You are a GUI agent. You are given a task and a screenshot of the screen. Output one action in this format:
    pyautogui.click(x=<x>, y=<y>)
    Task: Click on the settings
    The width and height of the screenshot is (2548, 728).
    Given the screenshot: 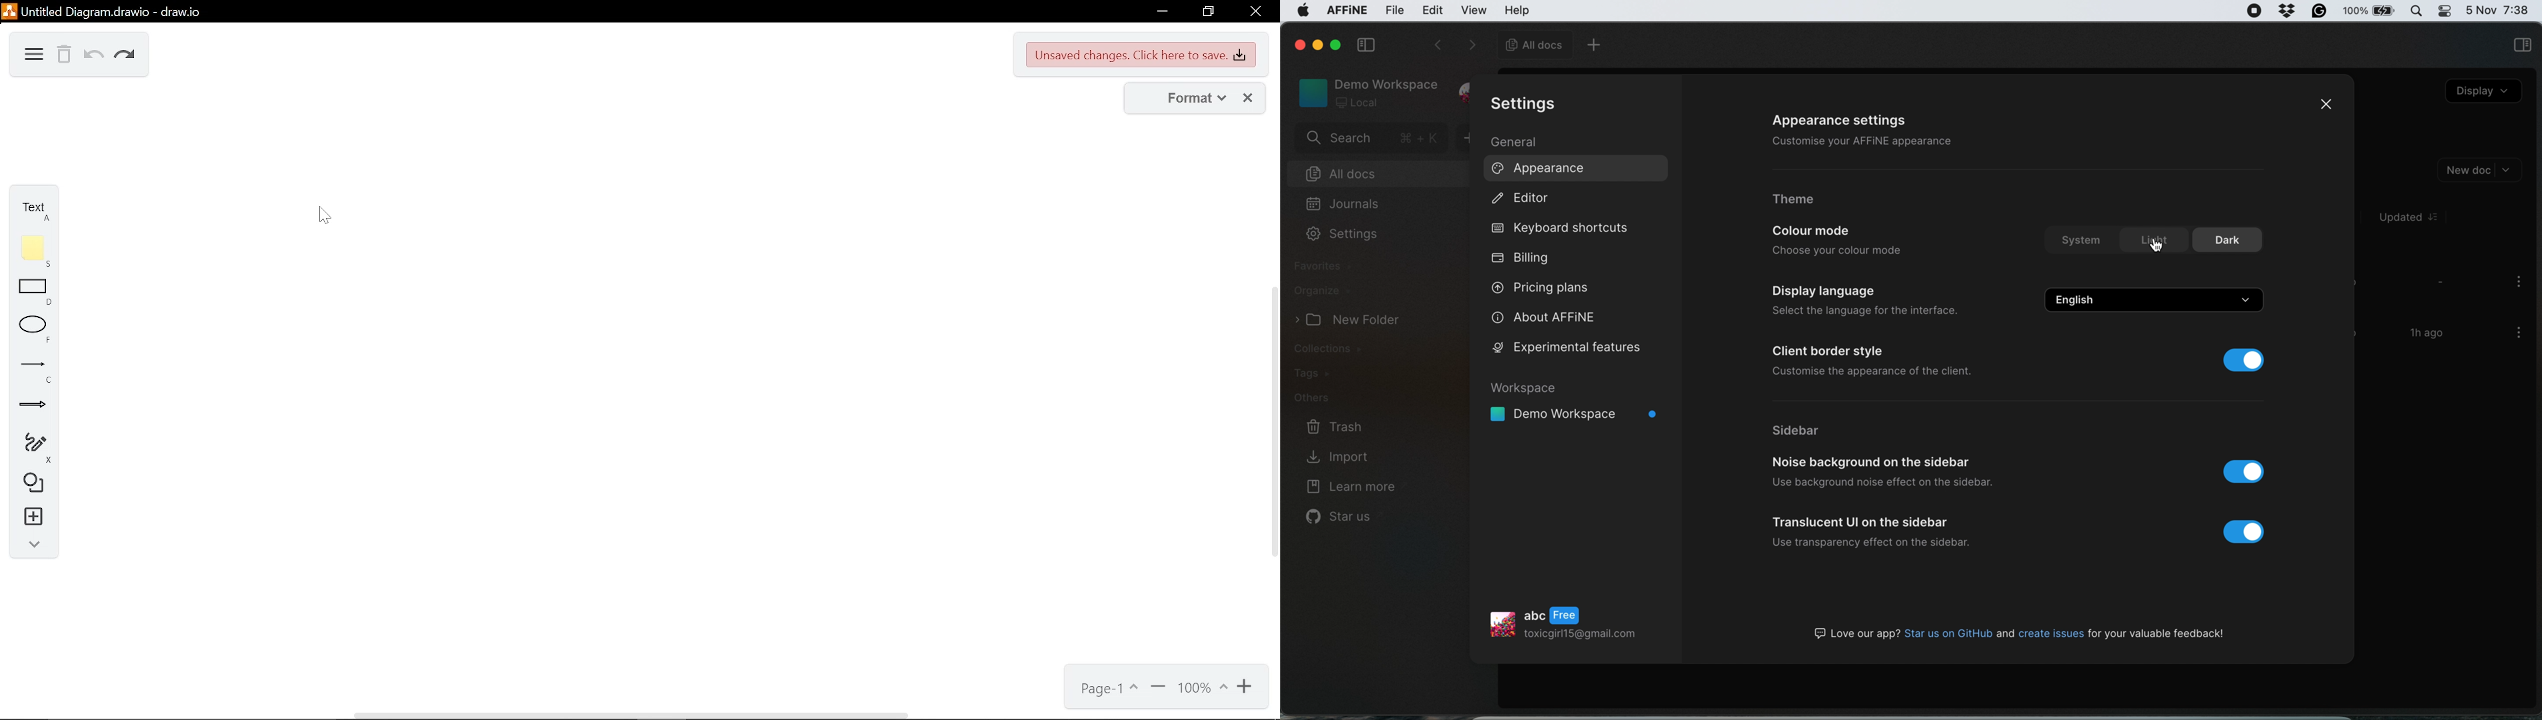 What is the action you would take?
    pyautogui.click(x=1343, y=236)
    